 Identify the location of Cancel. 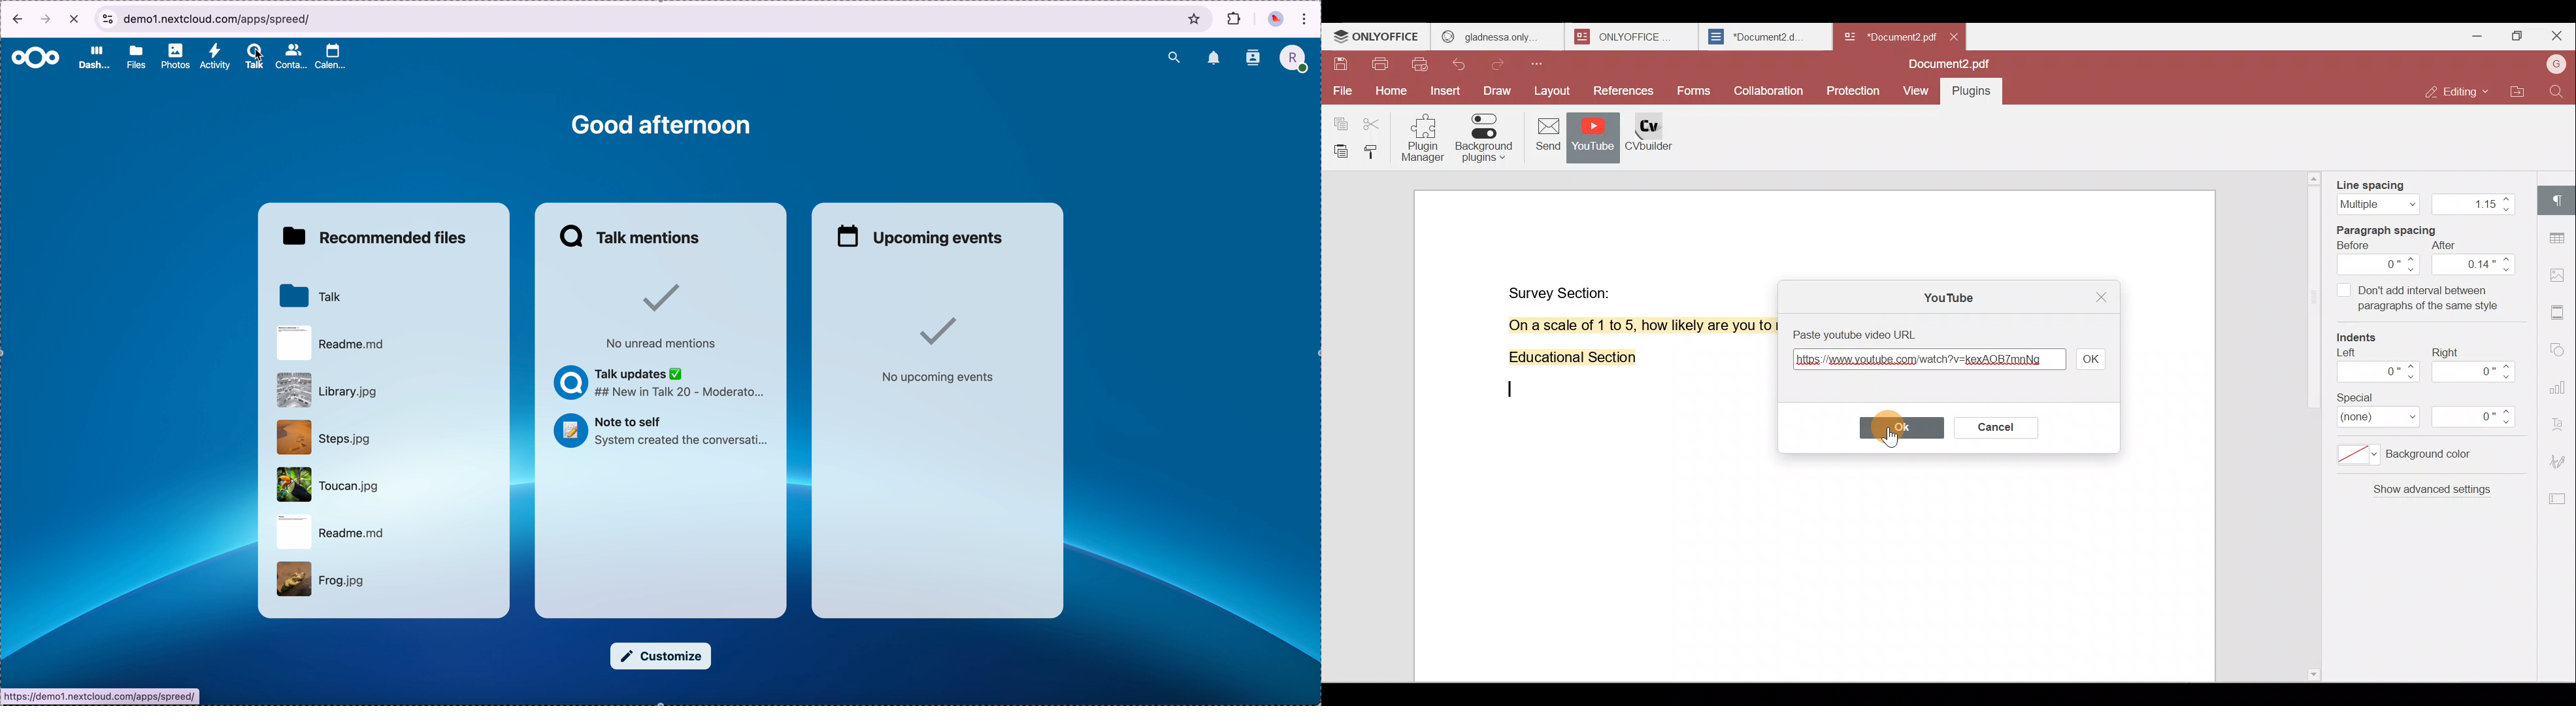
(1992, 425).